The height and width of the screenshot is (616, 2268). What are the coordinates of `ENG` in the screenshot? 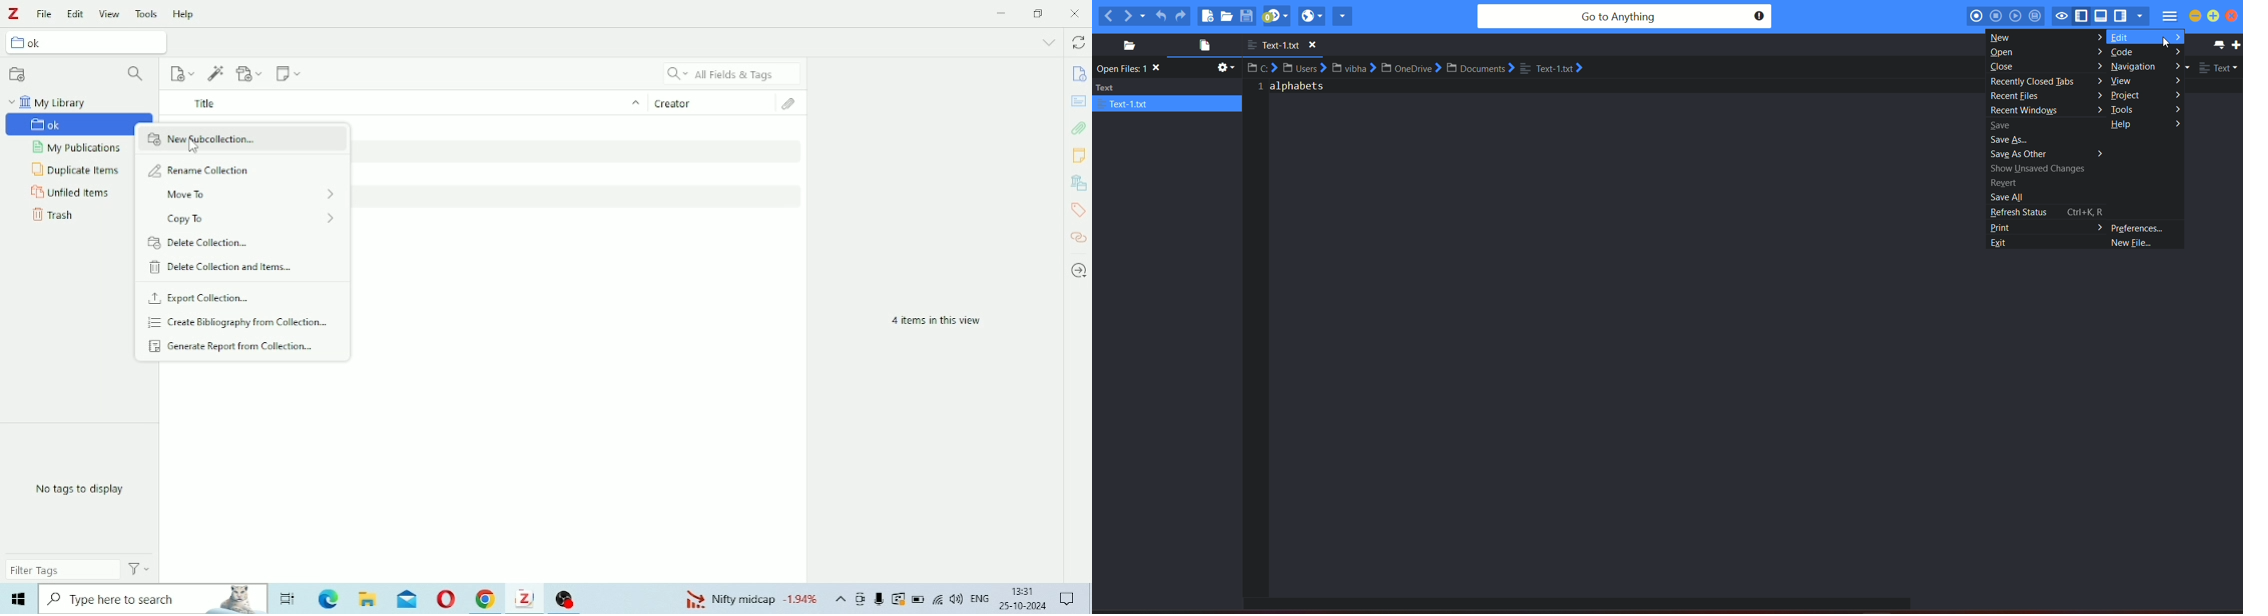 It's located at (979, 597).